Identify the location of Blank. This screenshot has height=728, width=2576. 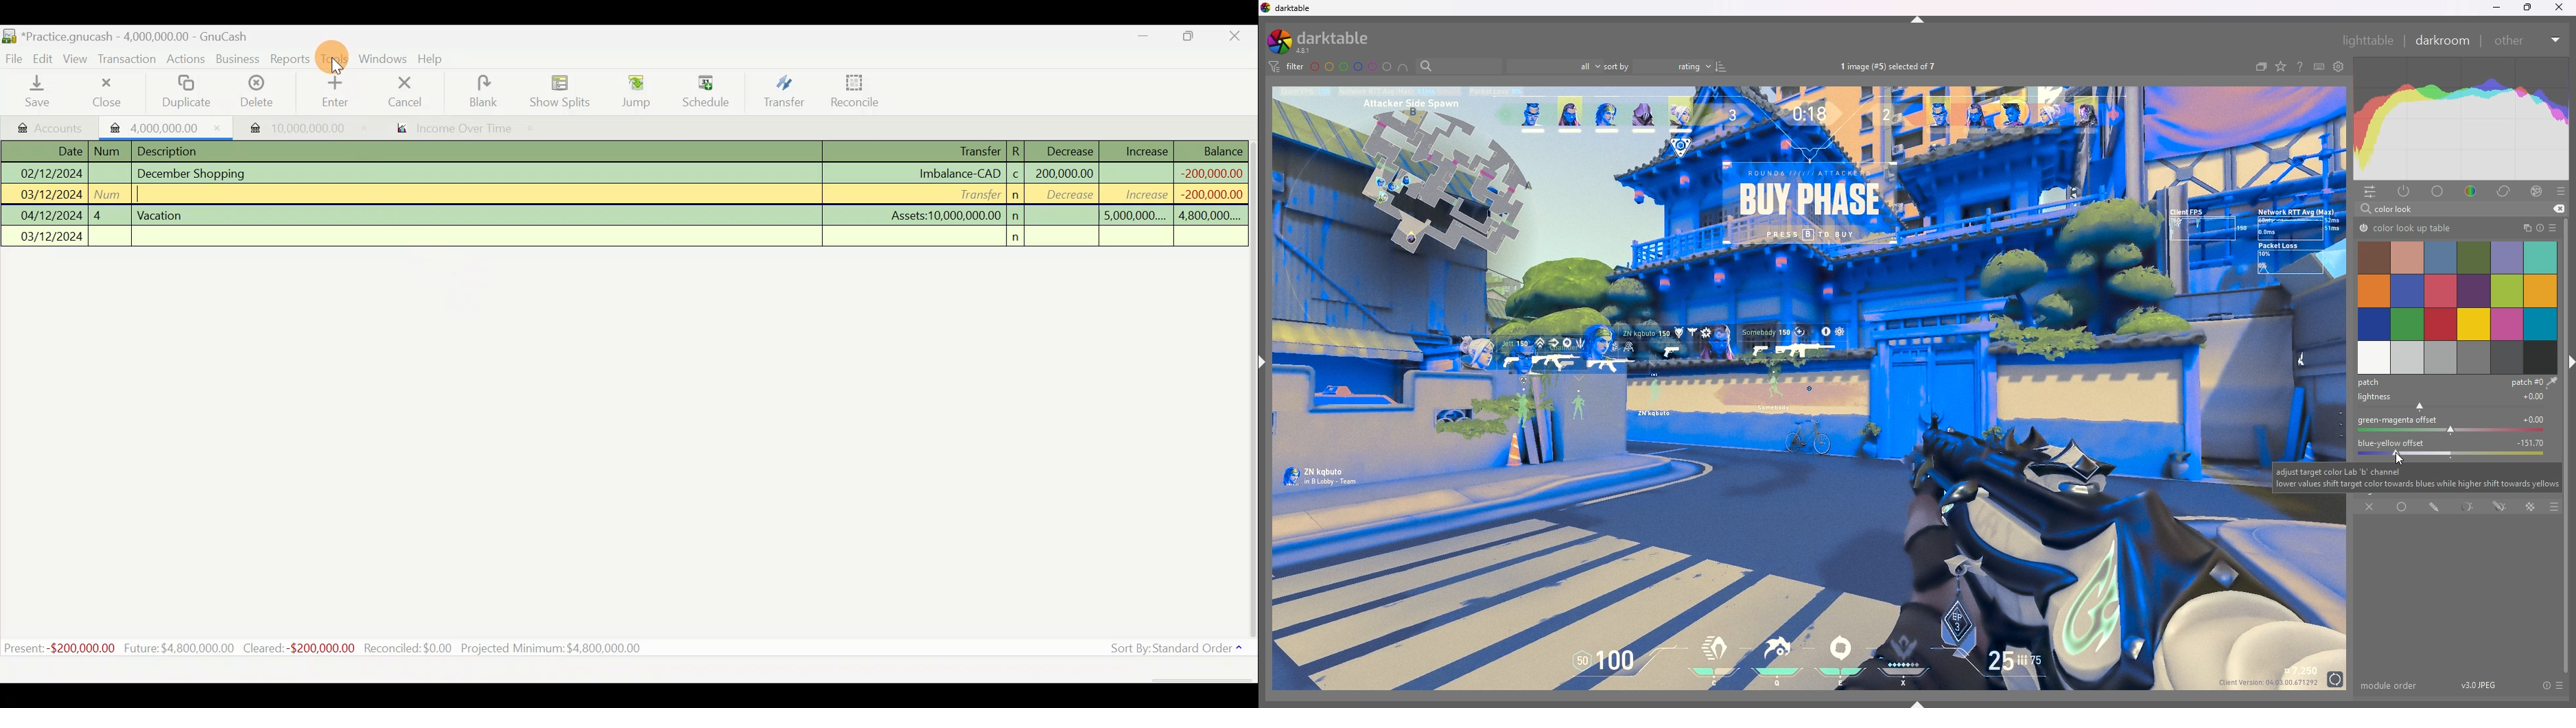
(481, 90).